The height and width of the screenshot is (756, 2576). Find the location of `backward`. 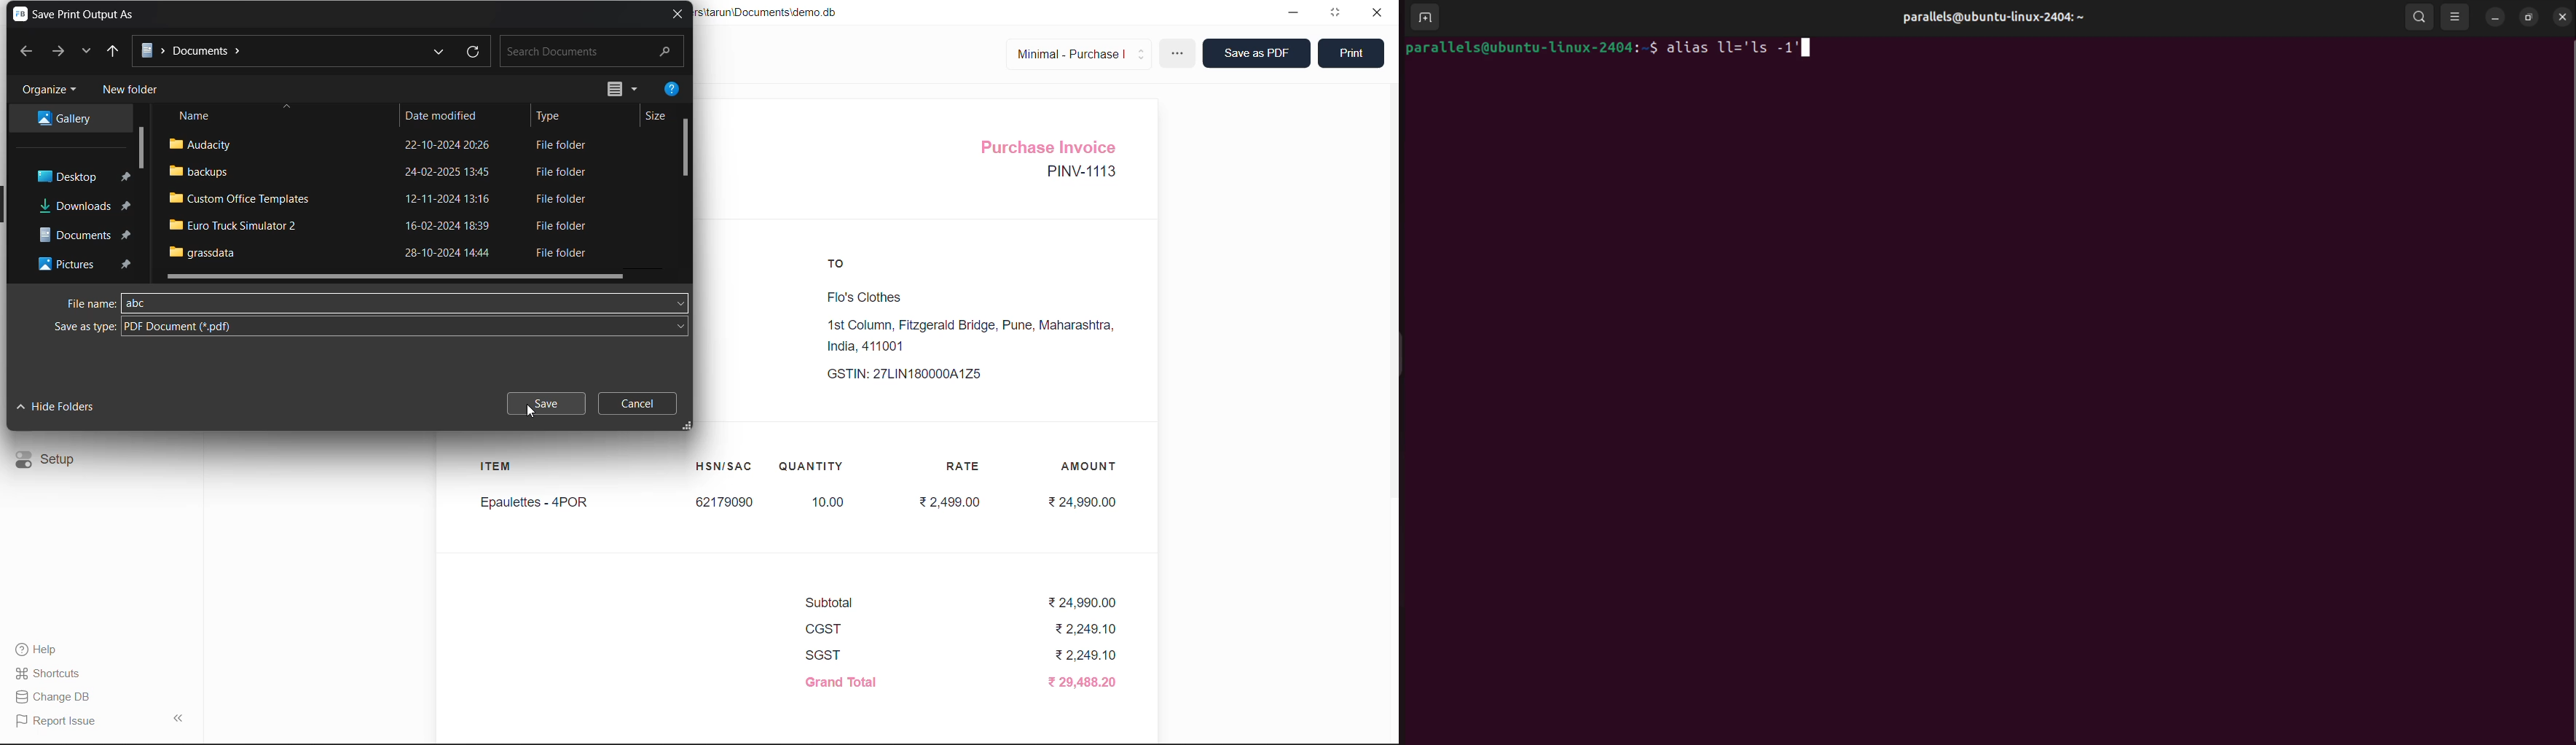

backward is located at coordinates (28, 50).